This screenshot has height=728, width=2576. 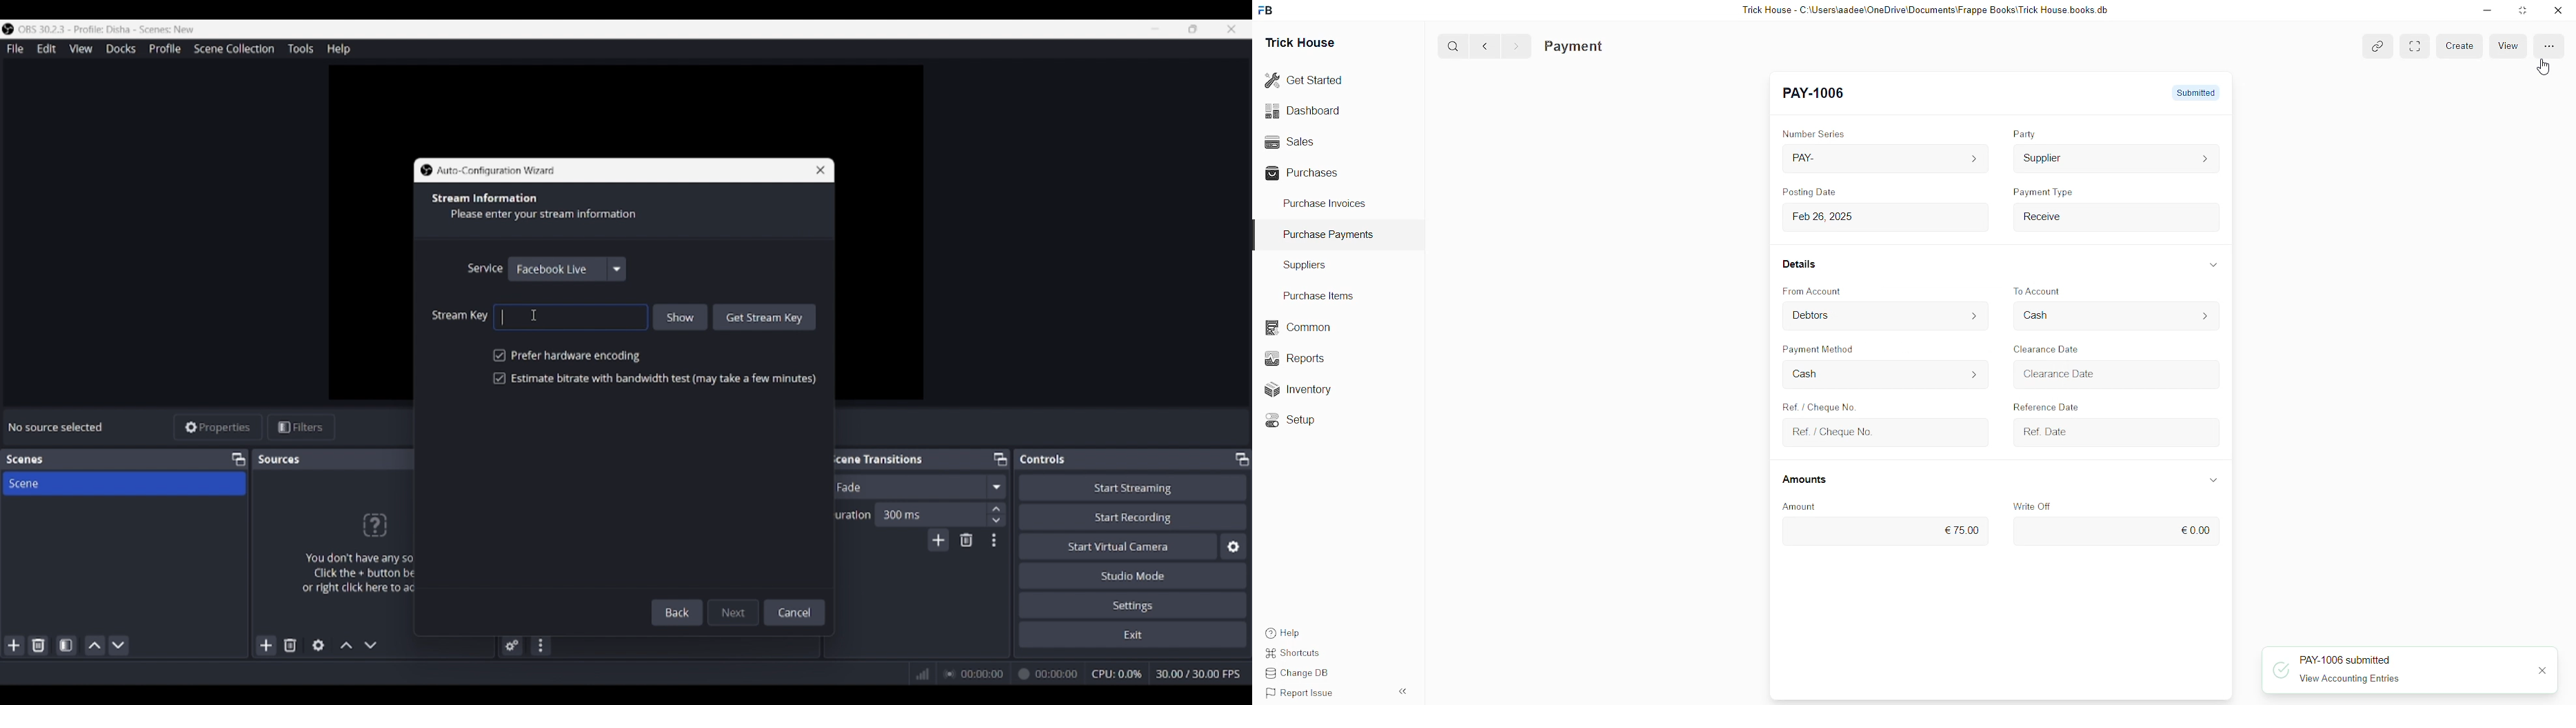 What do you see at coordinates (2558, 10) in the screenshot?
I see `close` at bounding box center [2558, 10].